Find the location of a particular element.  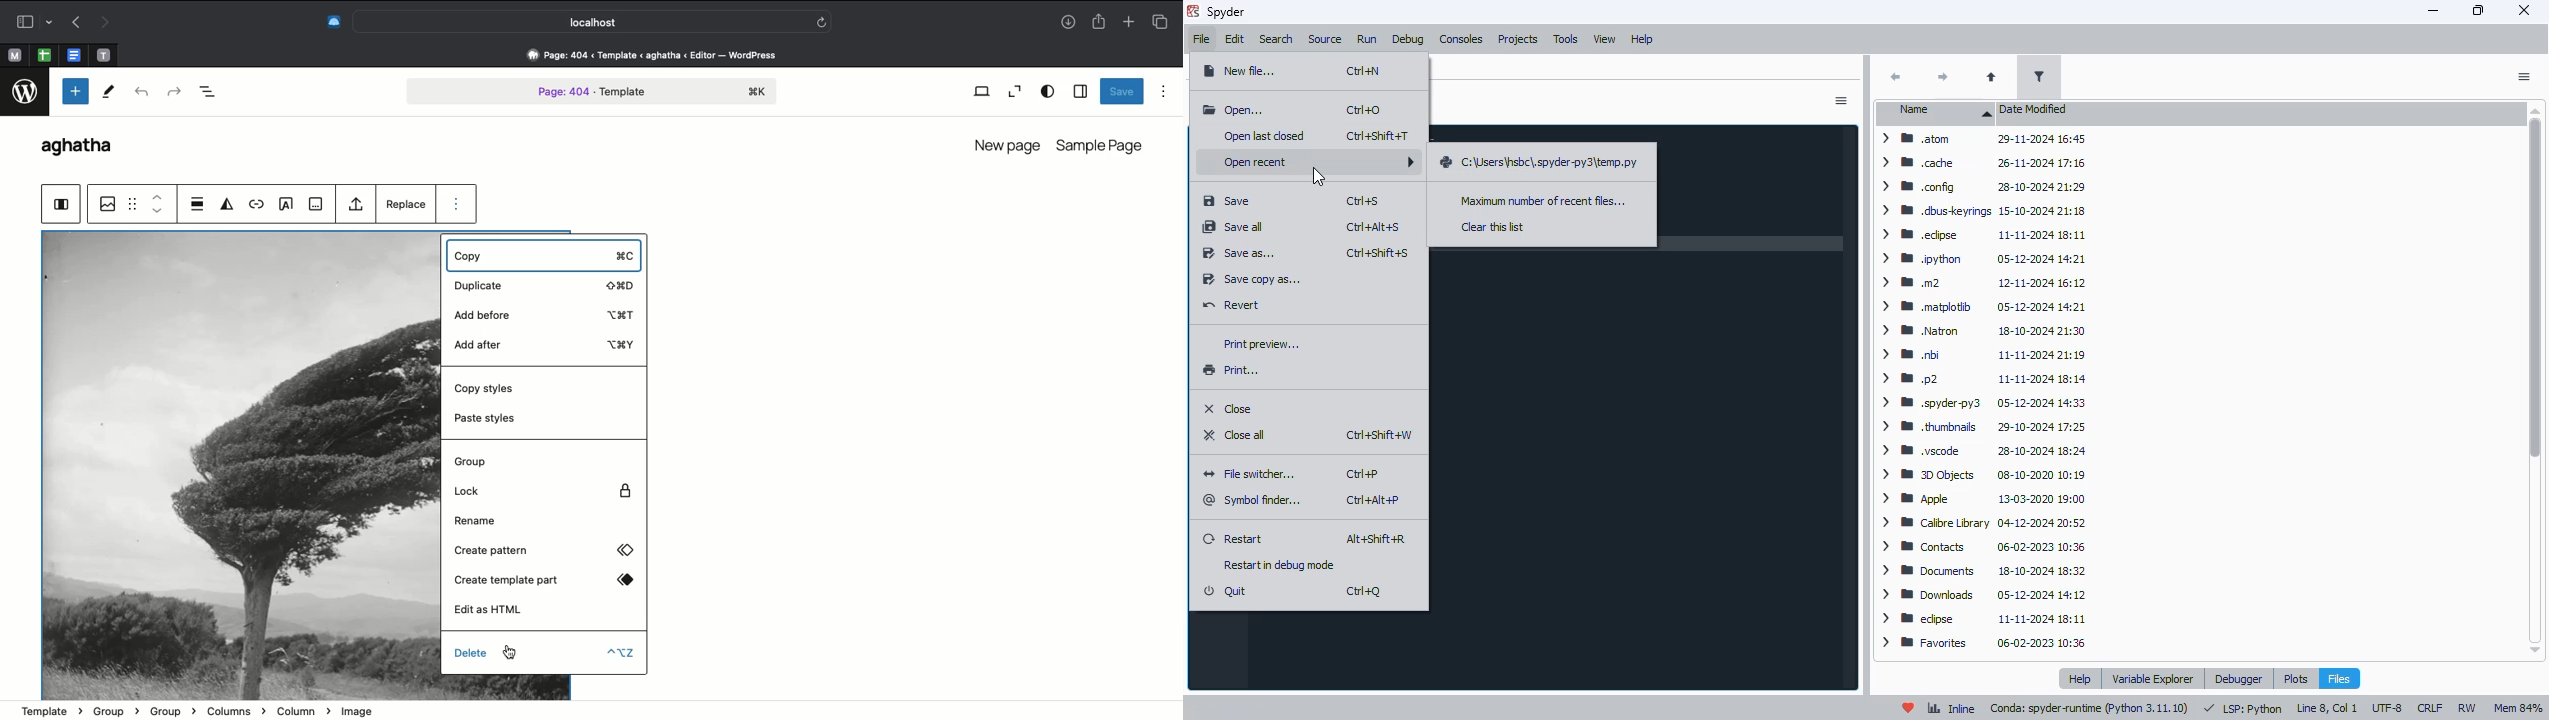

> WM python 05-12-2024 14:21 is located at coordinates (1983, 258).